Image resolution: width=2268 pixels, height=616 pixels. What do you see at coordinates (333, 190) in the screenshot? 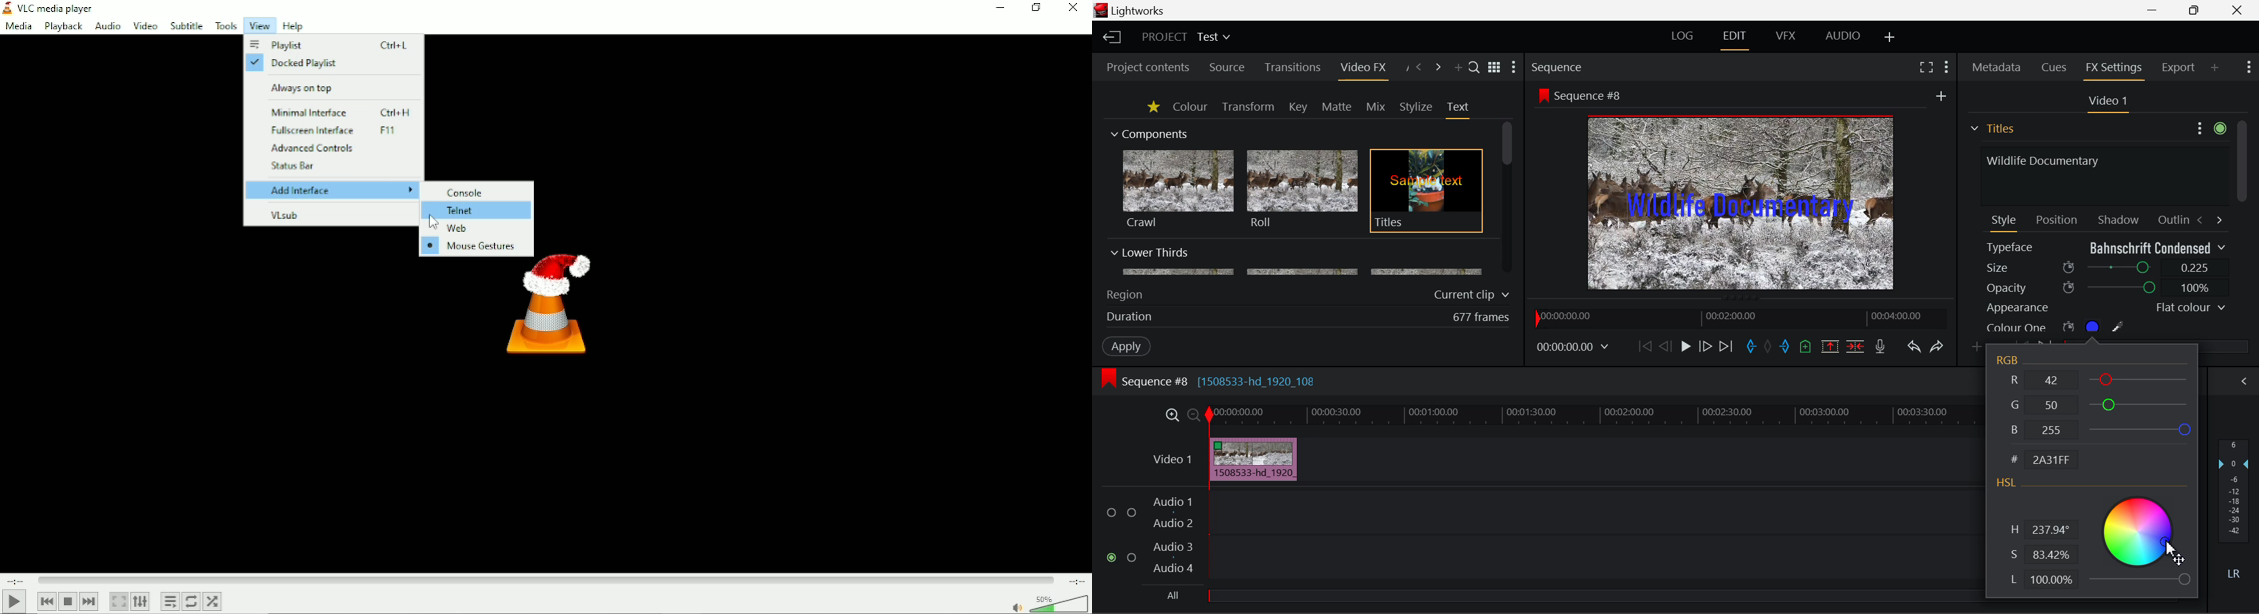
I see `Add interface` at bounding box center [333, 190].